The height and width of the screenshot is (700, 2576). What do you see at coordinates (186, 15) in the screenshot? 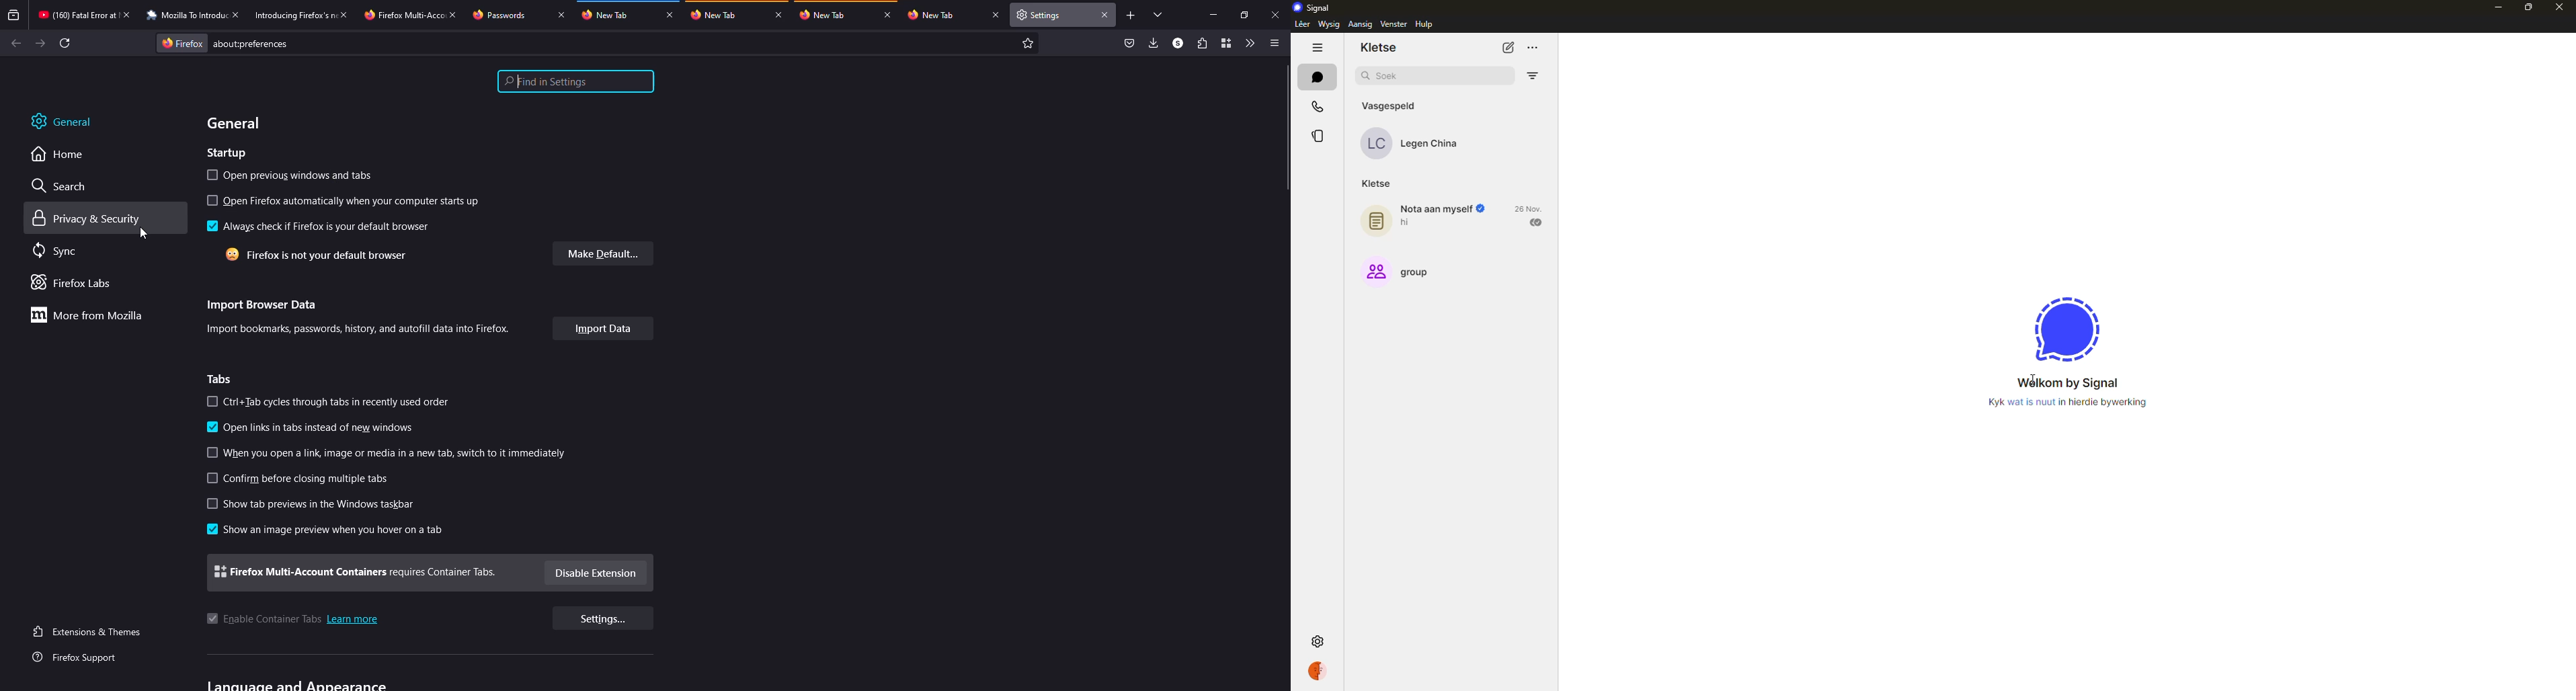
I see `tab` at bounding box center [186, 15].